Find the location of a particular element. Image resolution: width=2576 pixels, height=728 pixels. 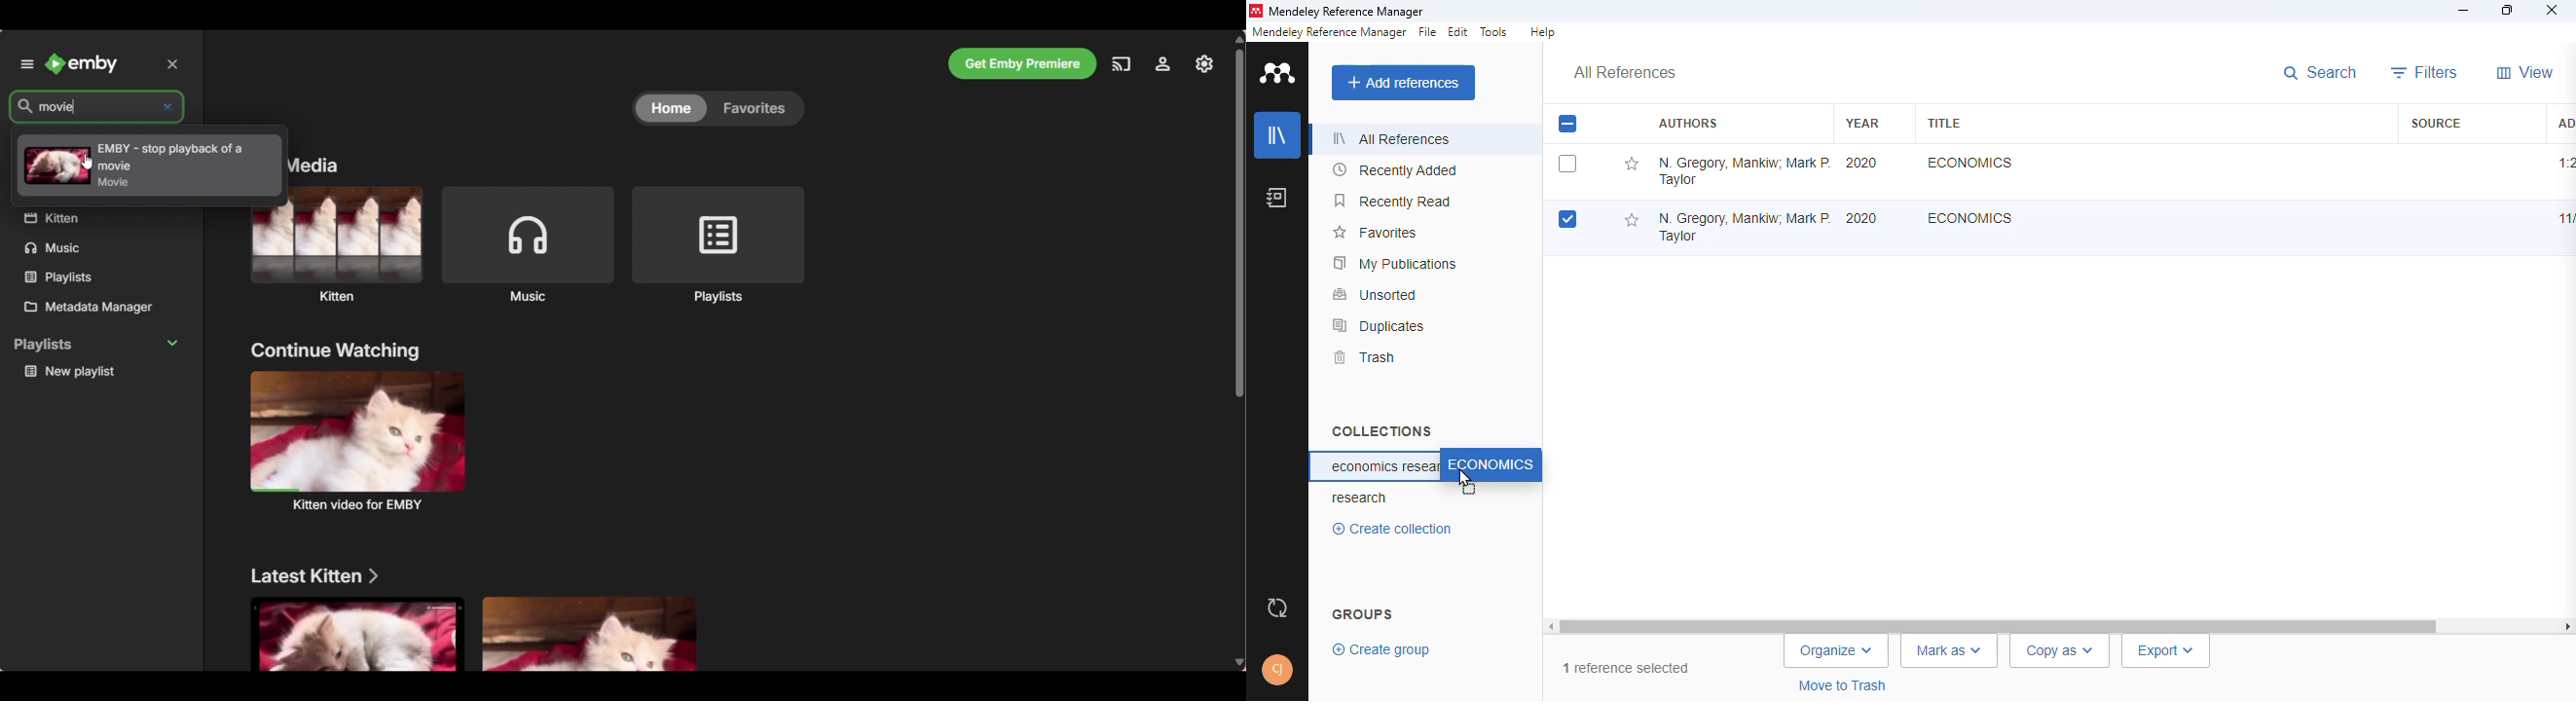

notebook is located at coordinates (1277, 197).